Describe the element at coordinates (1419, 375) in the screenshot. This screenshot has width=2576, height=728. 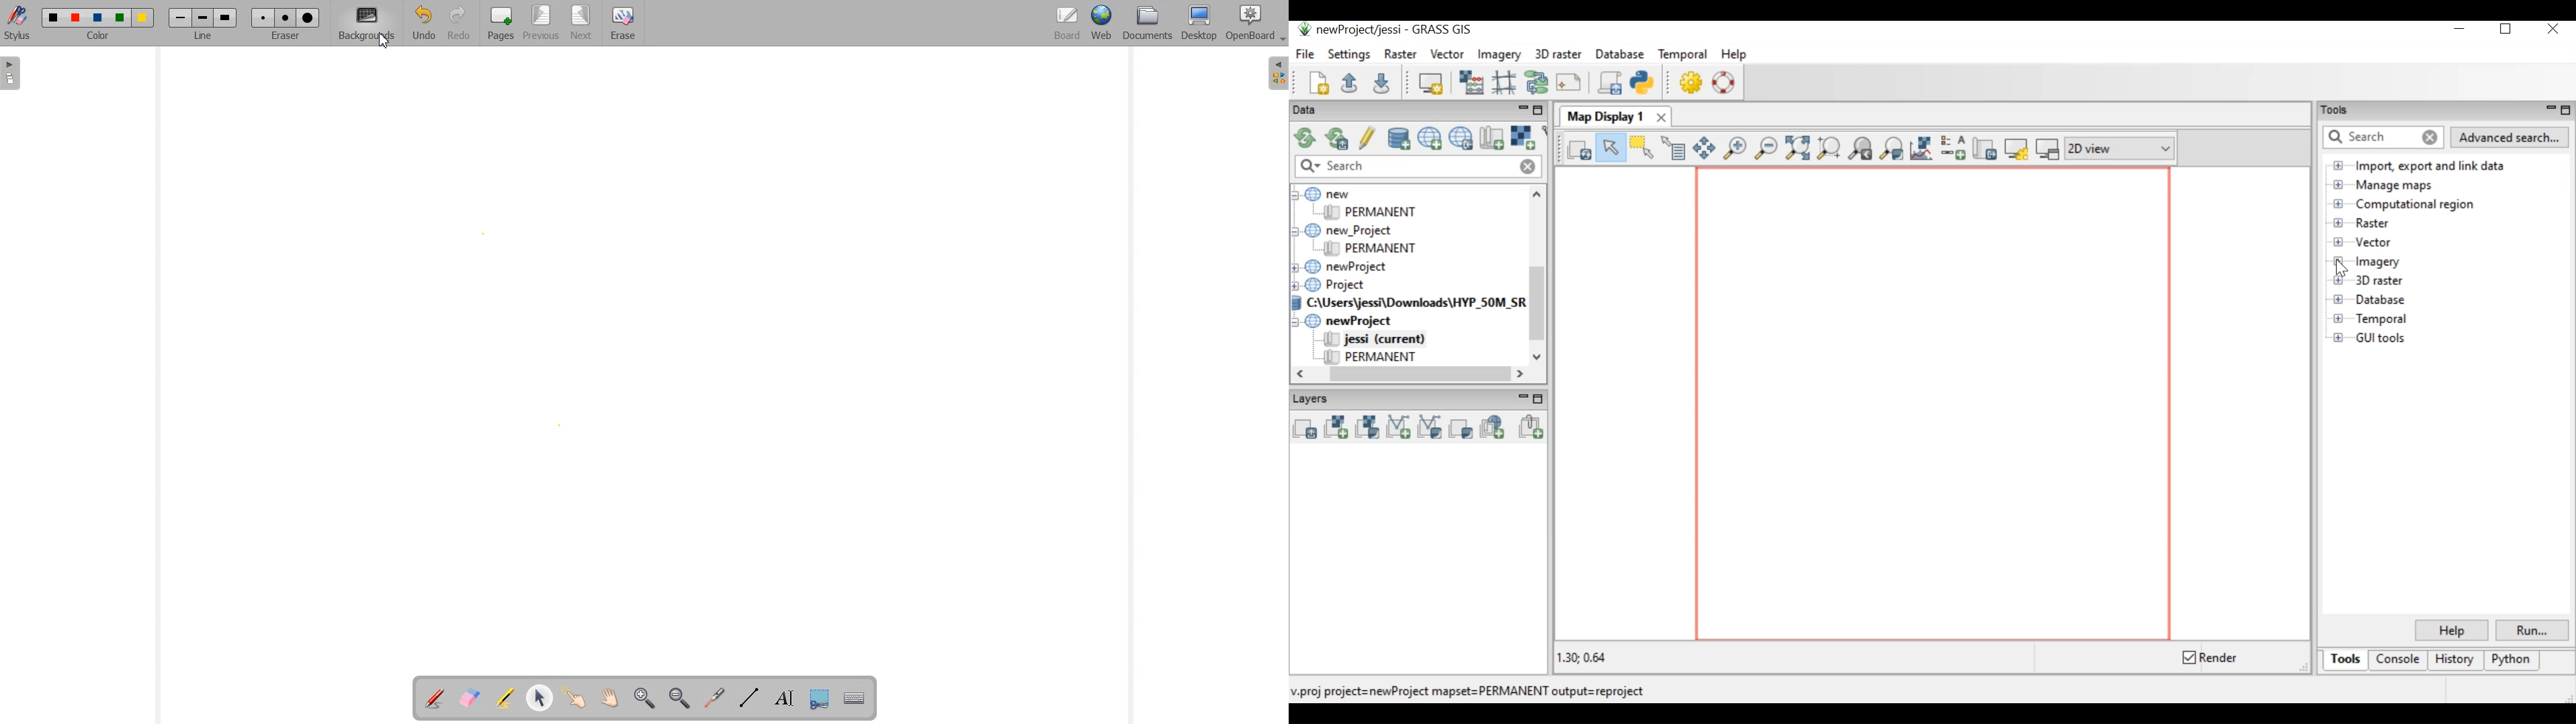
I see `Horizontal Scroll bar` at that location.